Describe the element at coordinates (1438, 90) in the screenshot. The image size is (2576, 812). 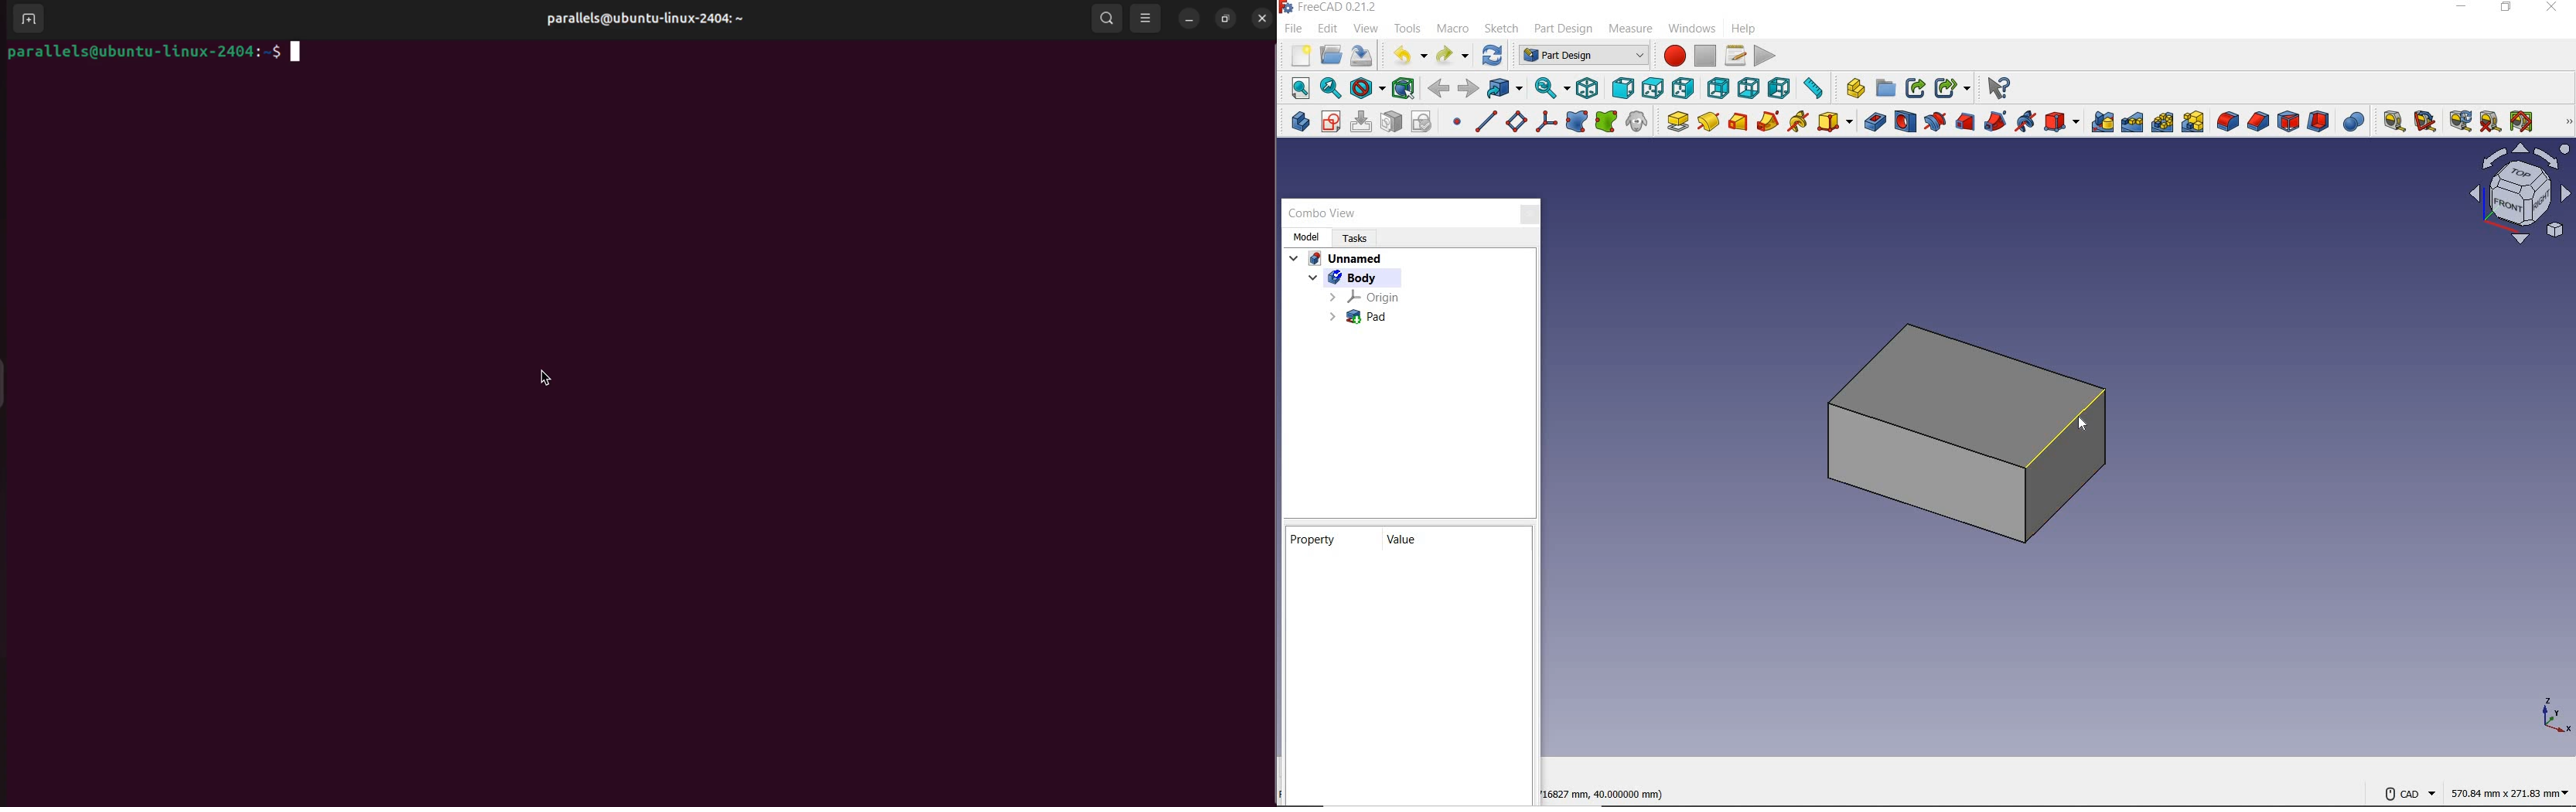
I see `back` at that location.